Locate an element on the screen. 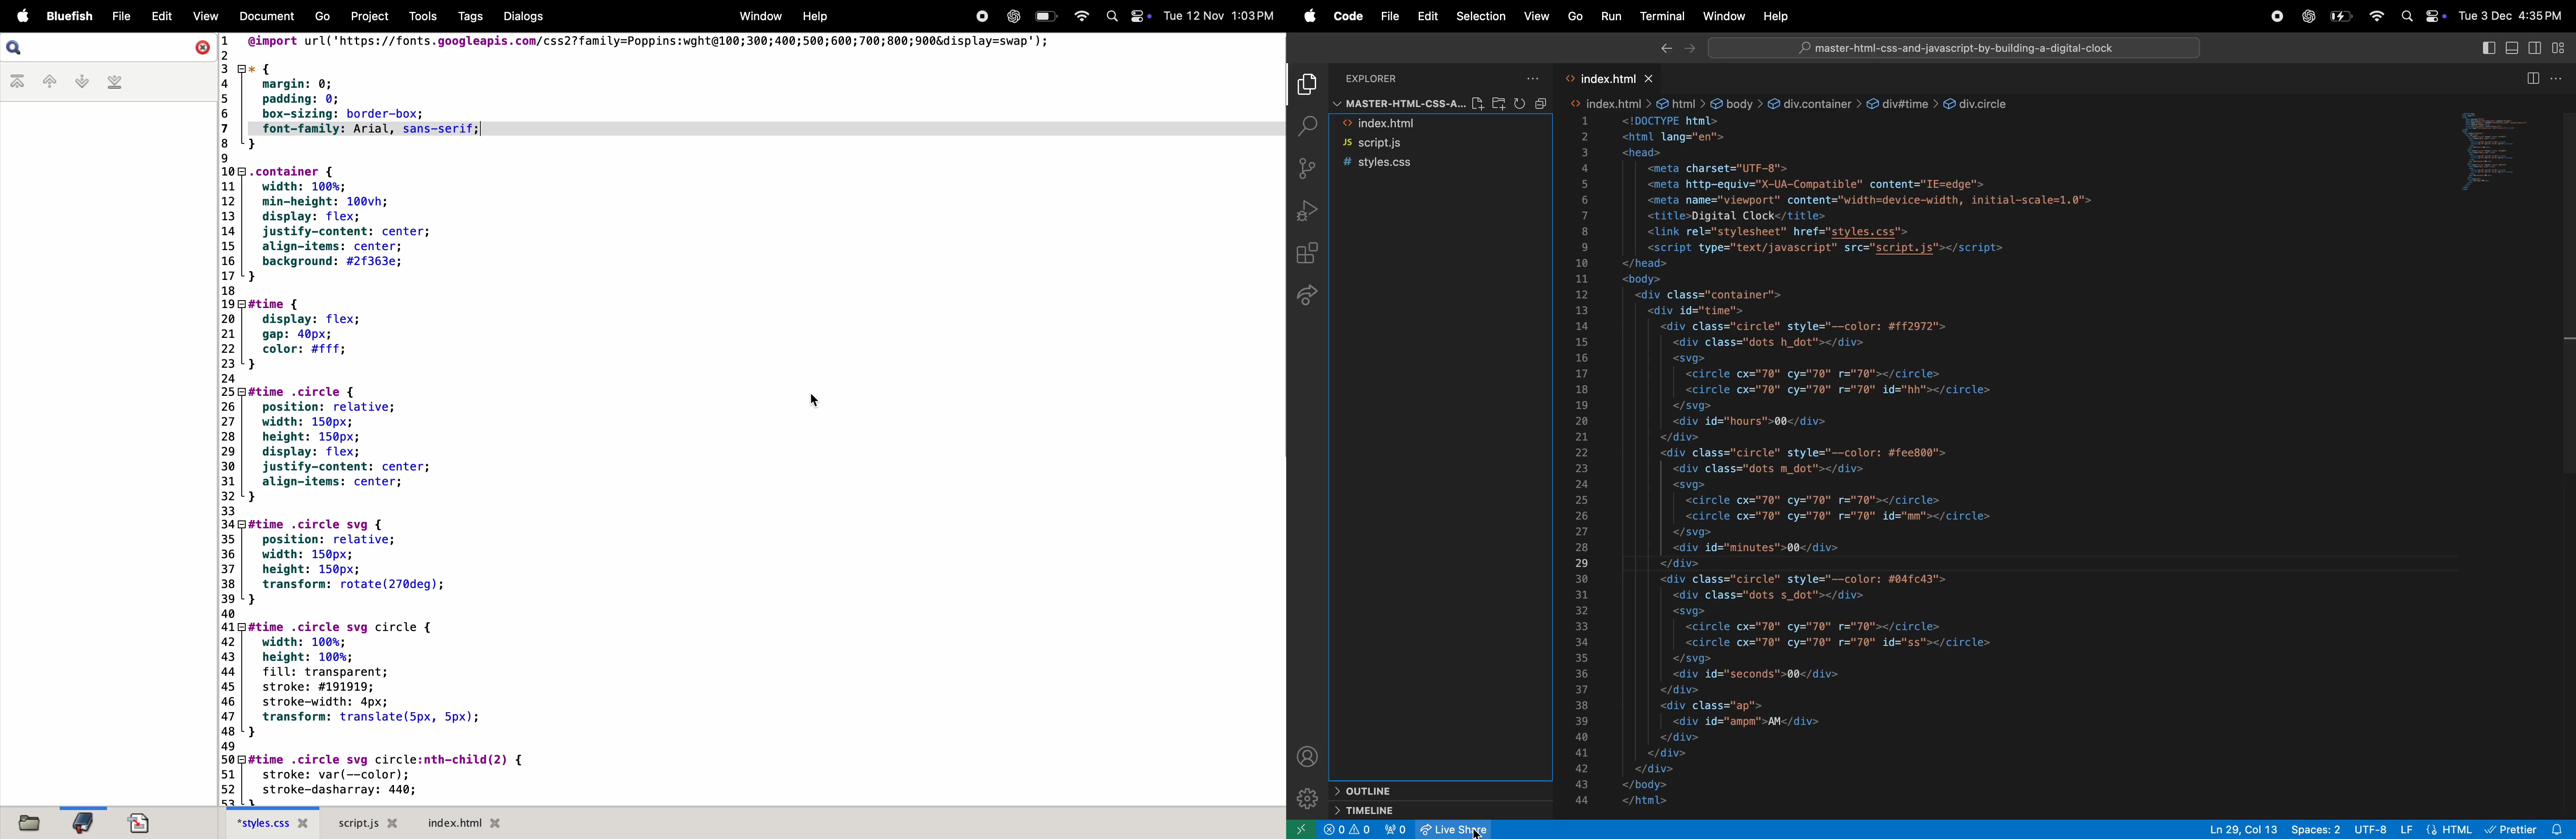  First bookmark is located at coordinates (17, 82).